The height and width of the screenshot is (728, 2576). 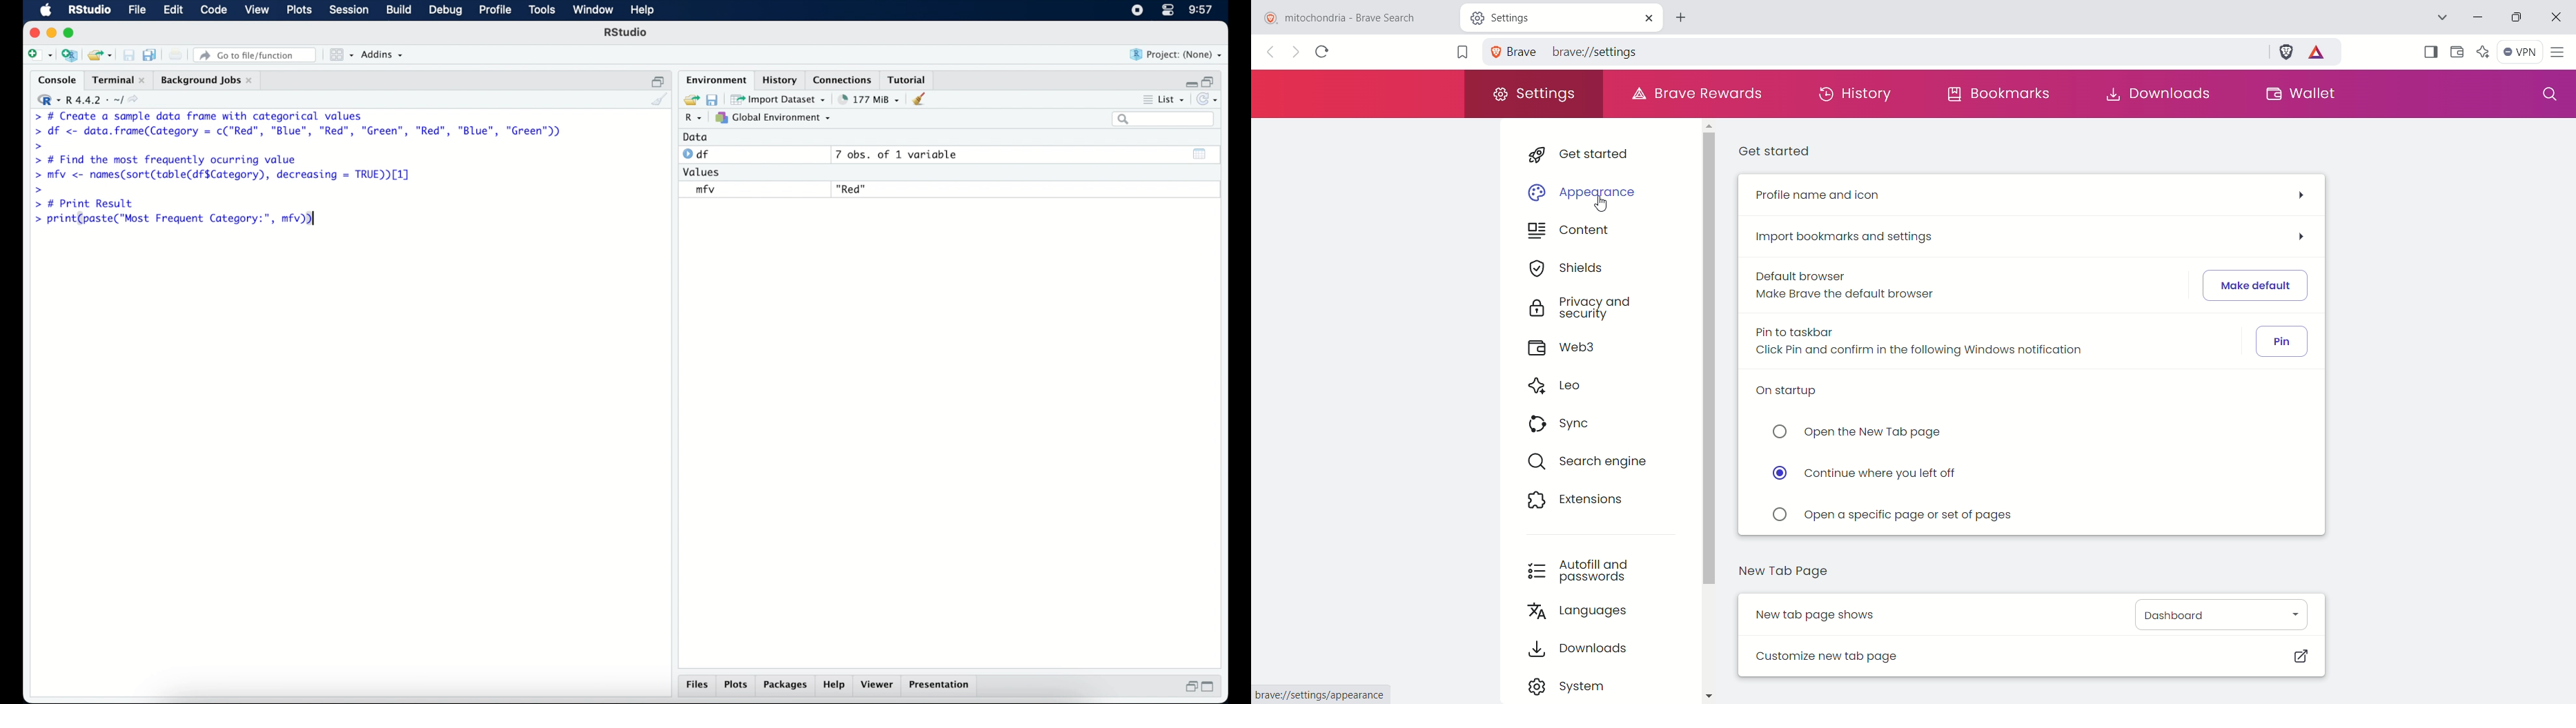 What do you see at coordinates (54, 79) in the screenshot?
I see `console` at bounding box center [54, 79].